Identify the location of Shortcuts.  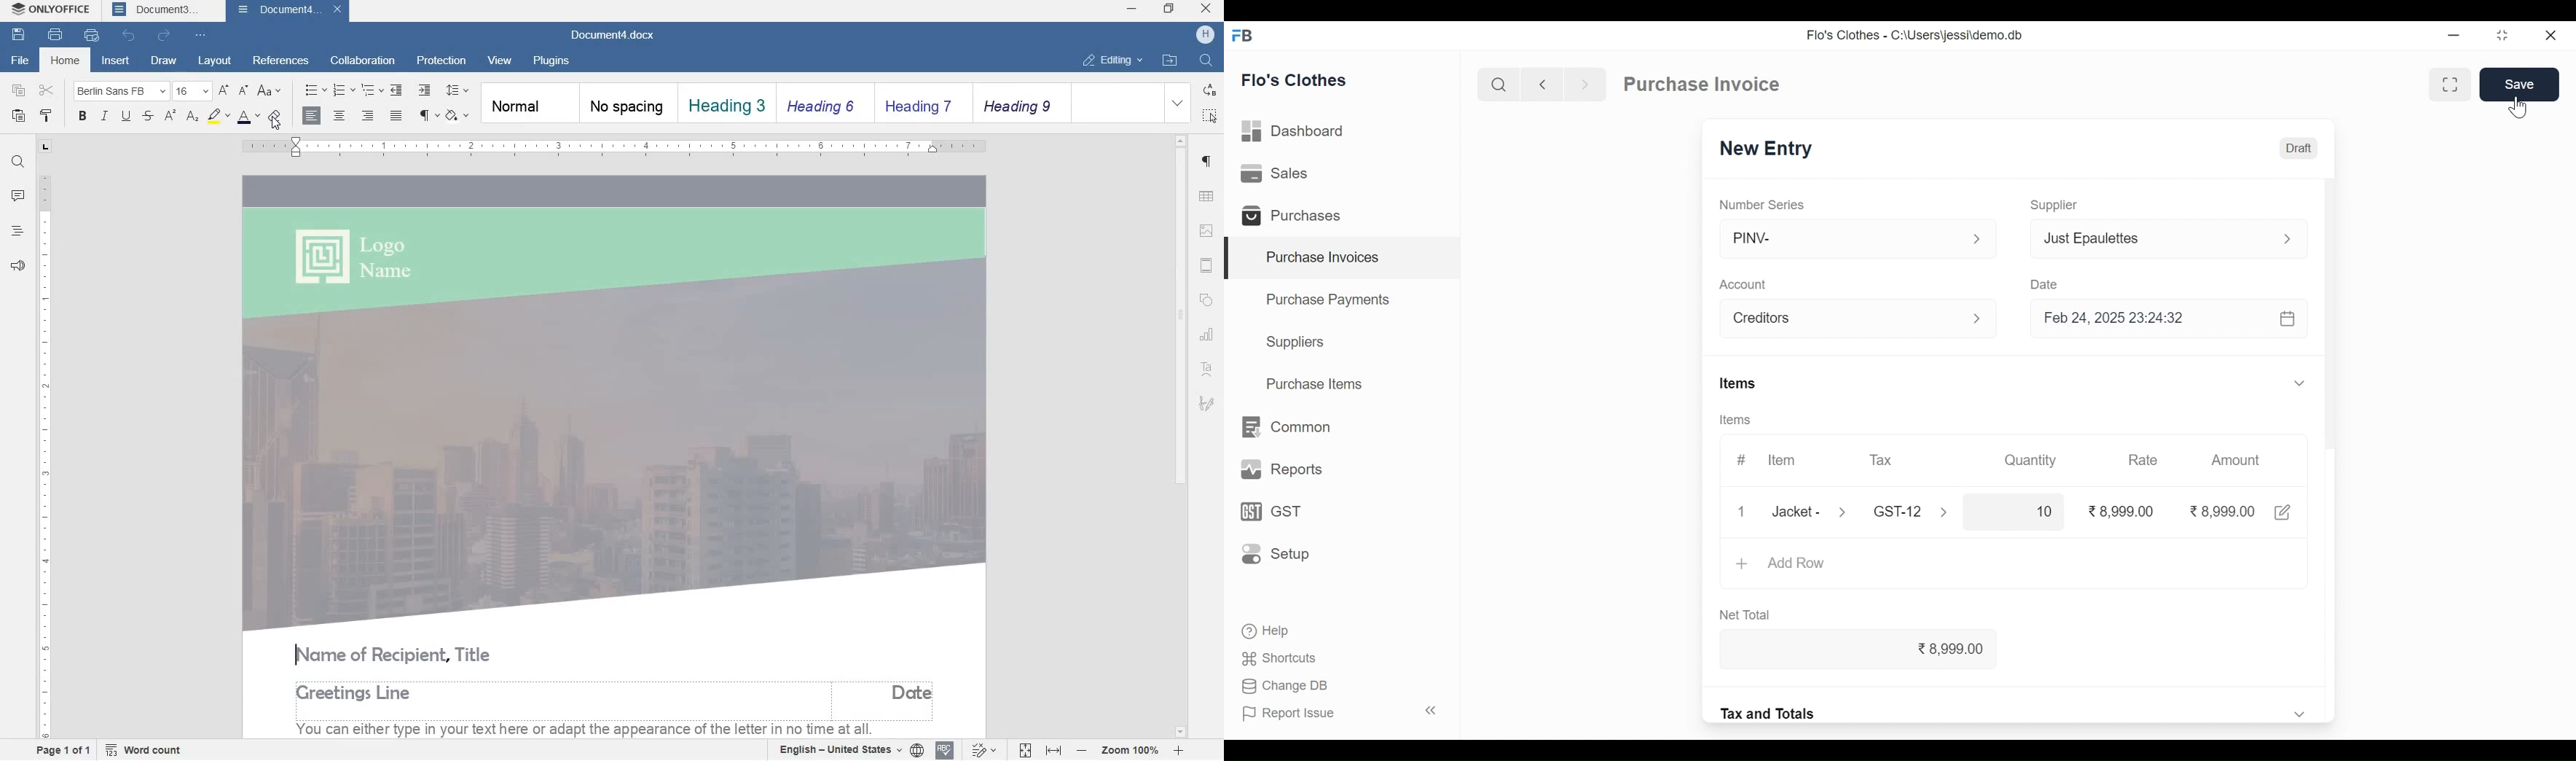
(1280, 660).